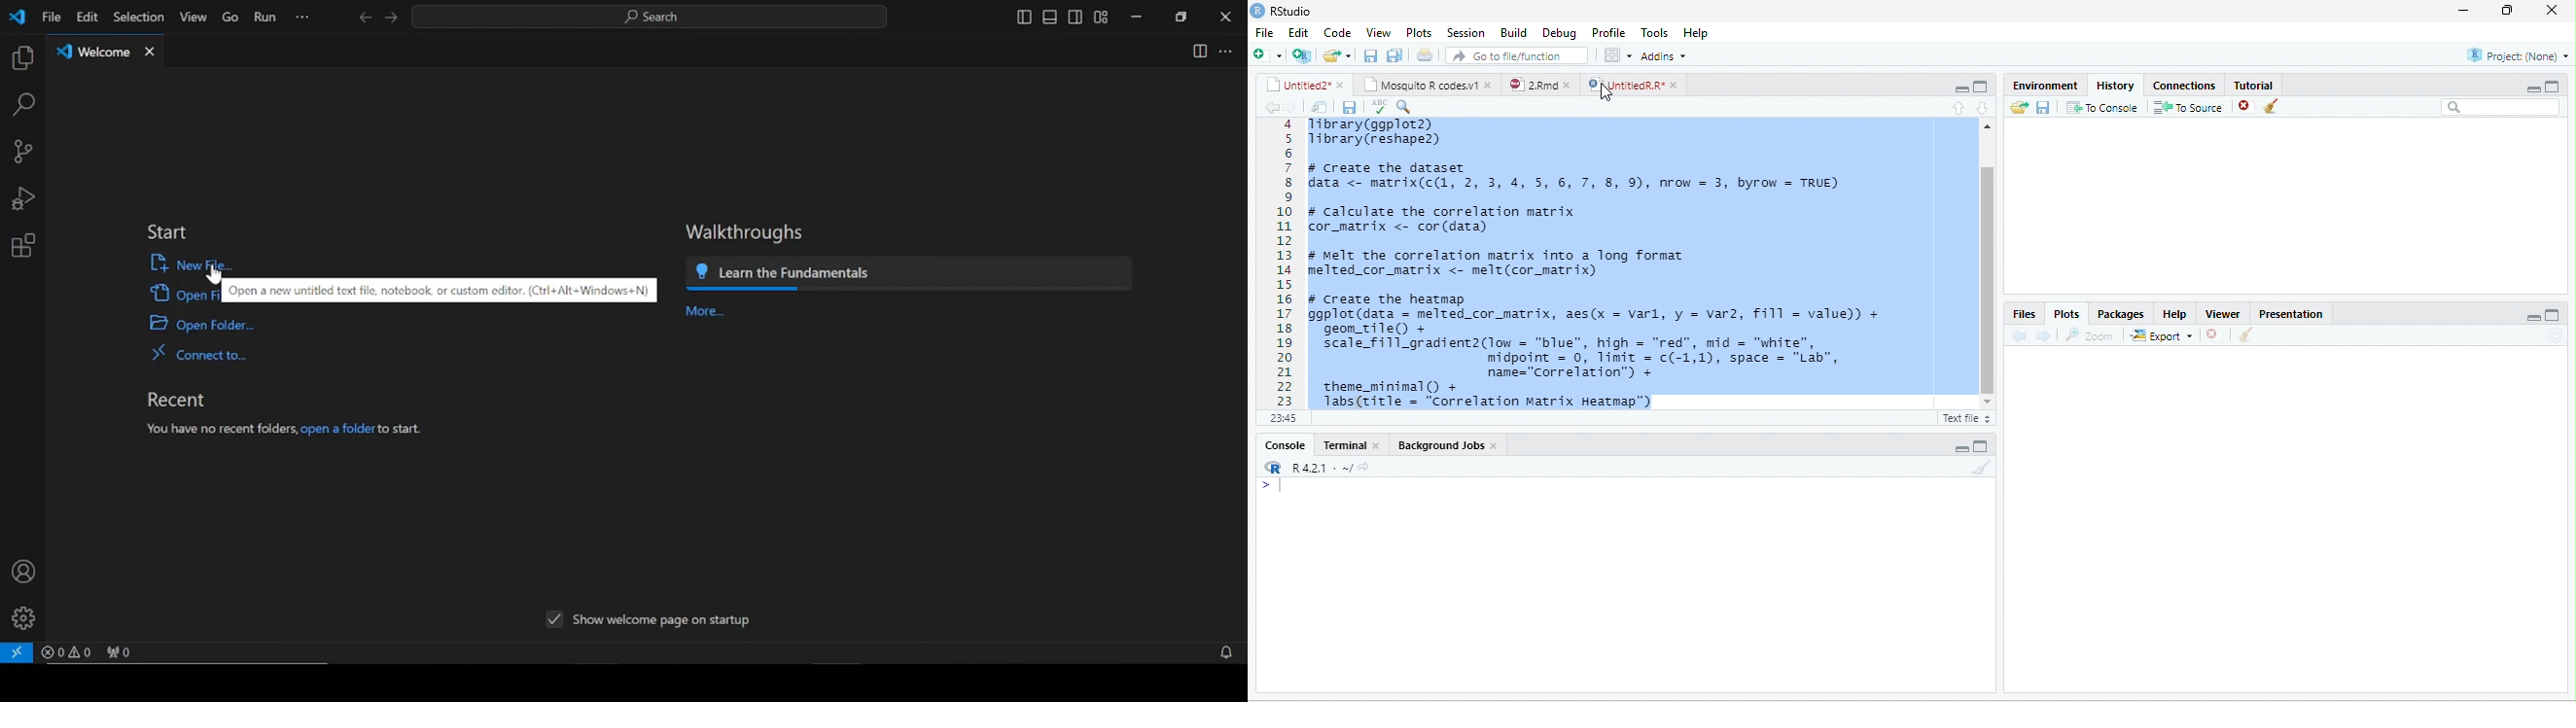  I want to click on minimize, so click(2461, 11).